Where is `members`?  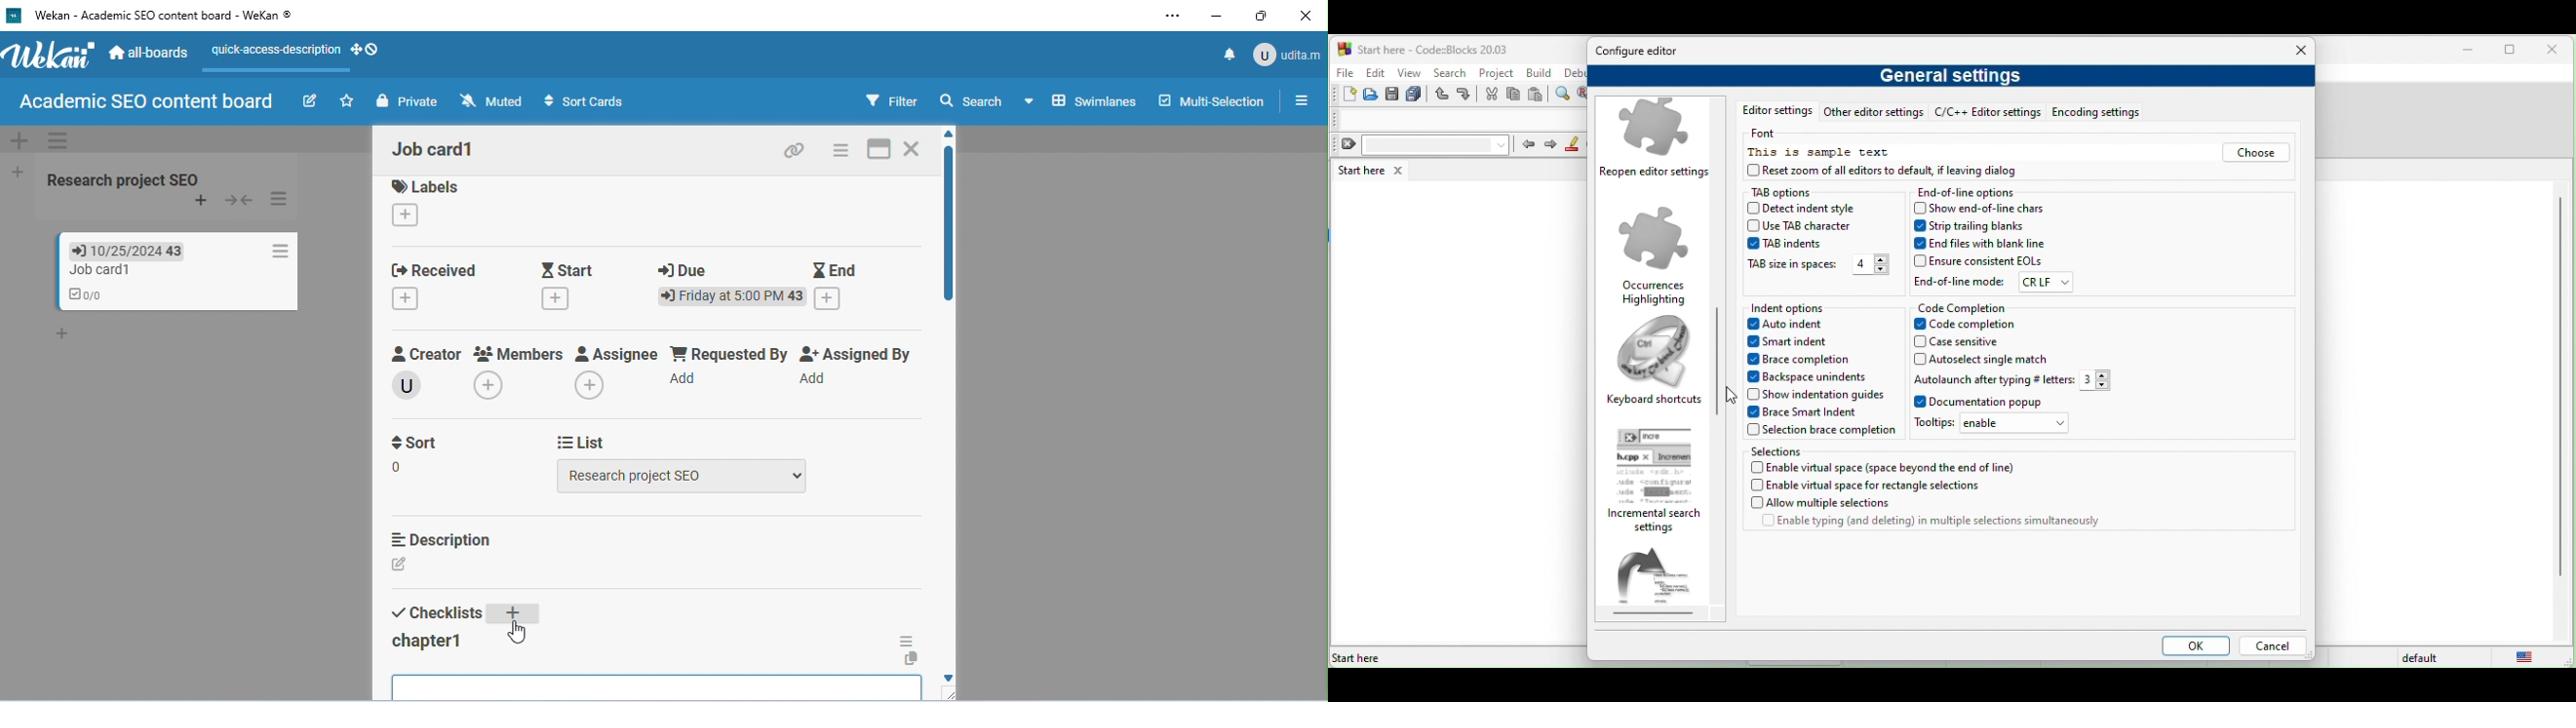 members is located at coordinates (519, 356).